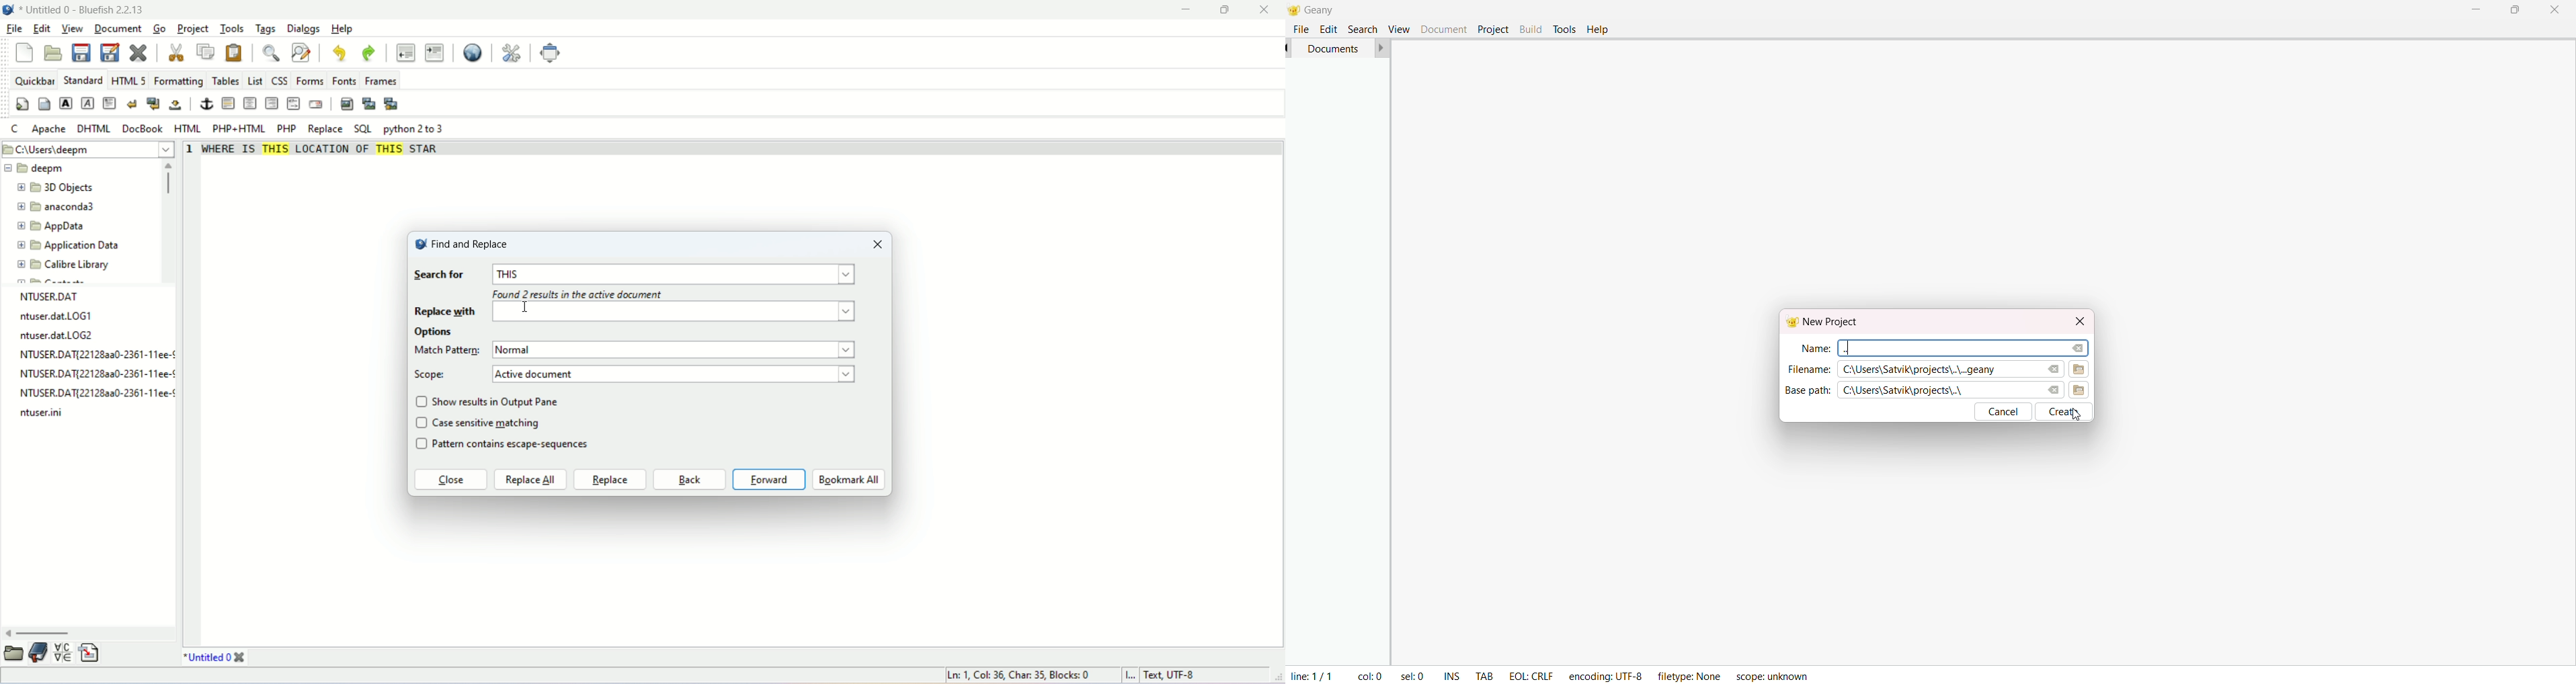  Describe the element at coordinates (392, 104) in the screenshot. I see `multi thumbnail` at that location.